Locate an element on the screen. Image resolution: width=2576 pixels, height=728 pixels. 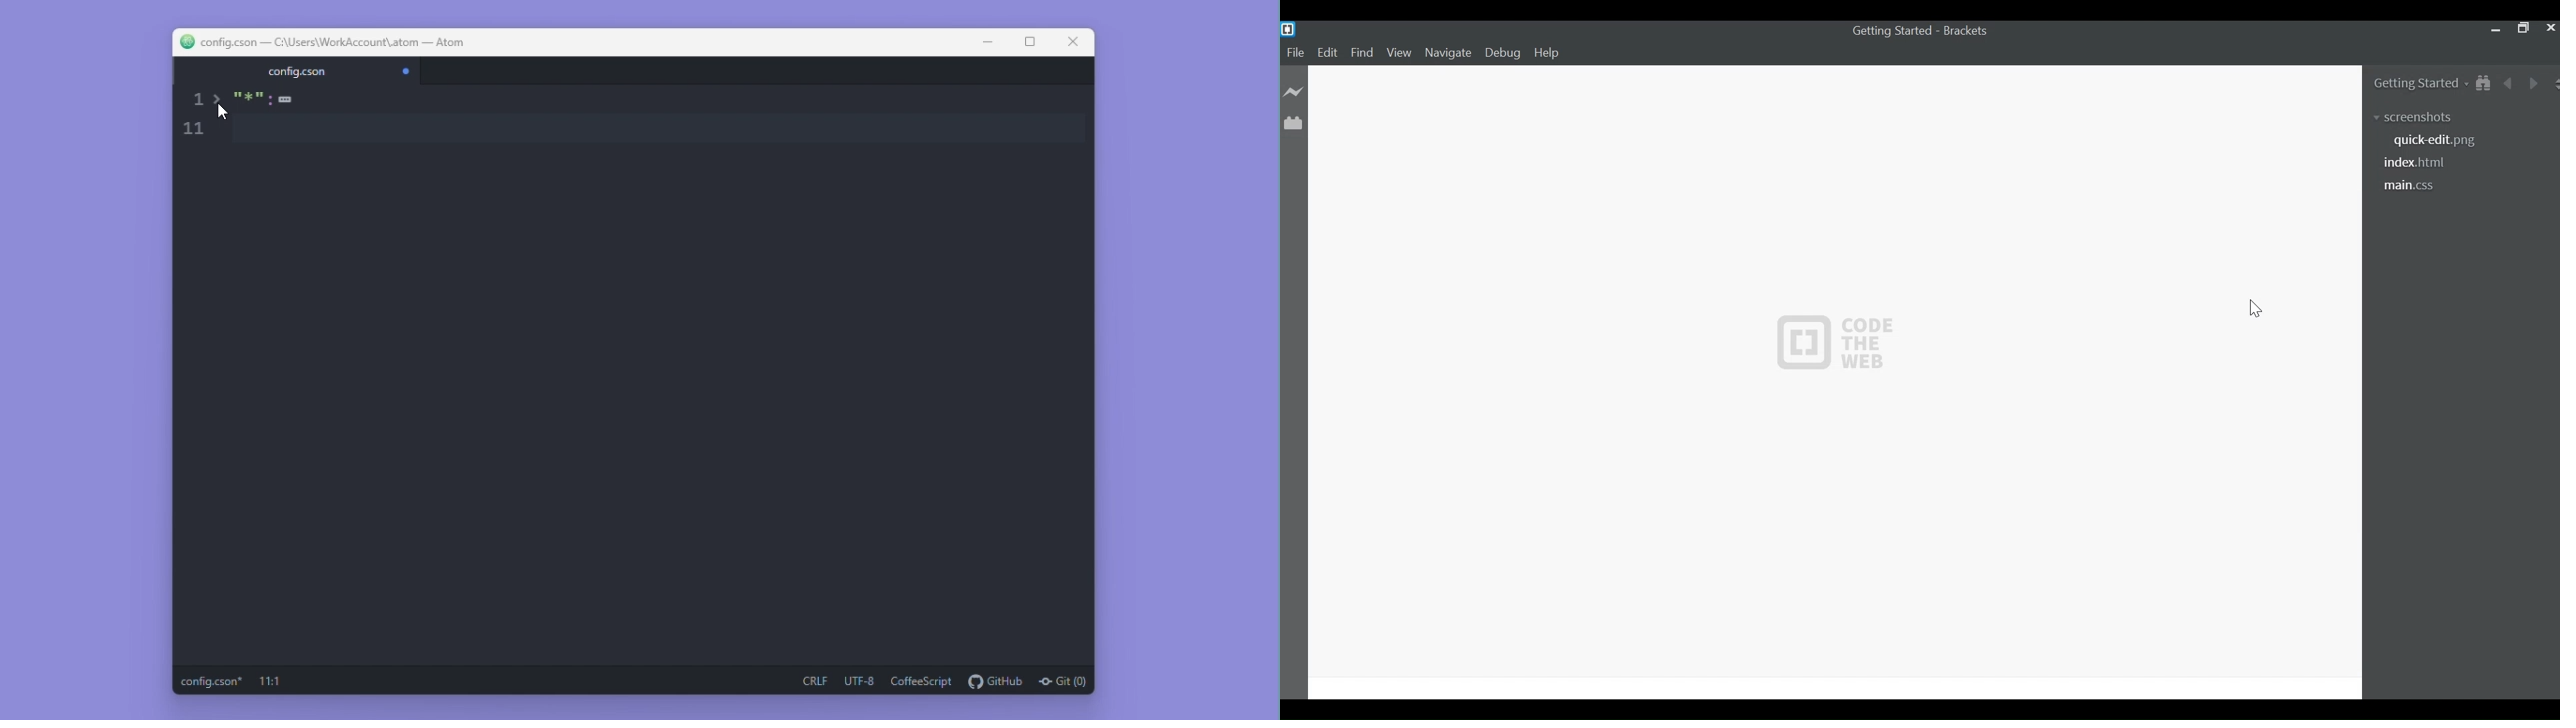
coffeescript is located at coordinates (924, 682).